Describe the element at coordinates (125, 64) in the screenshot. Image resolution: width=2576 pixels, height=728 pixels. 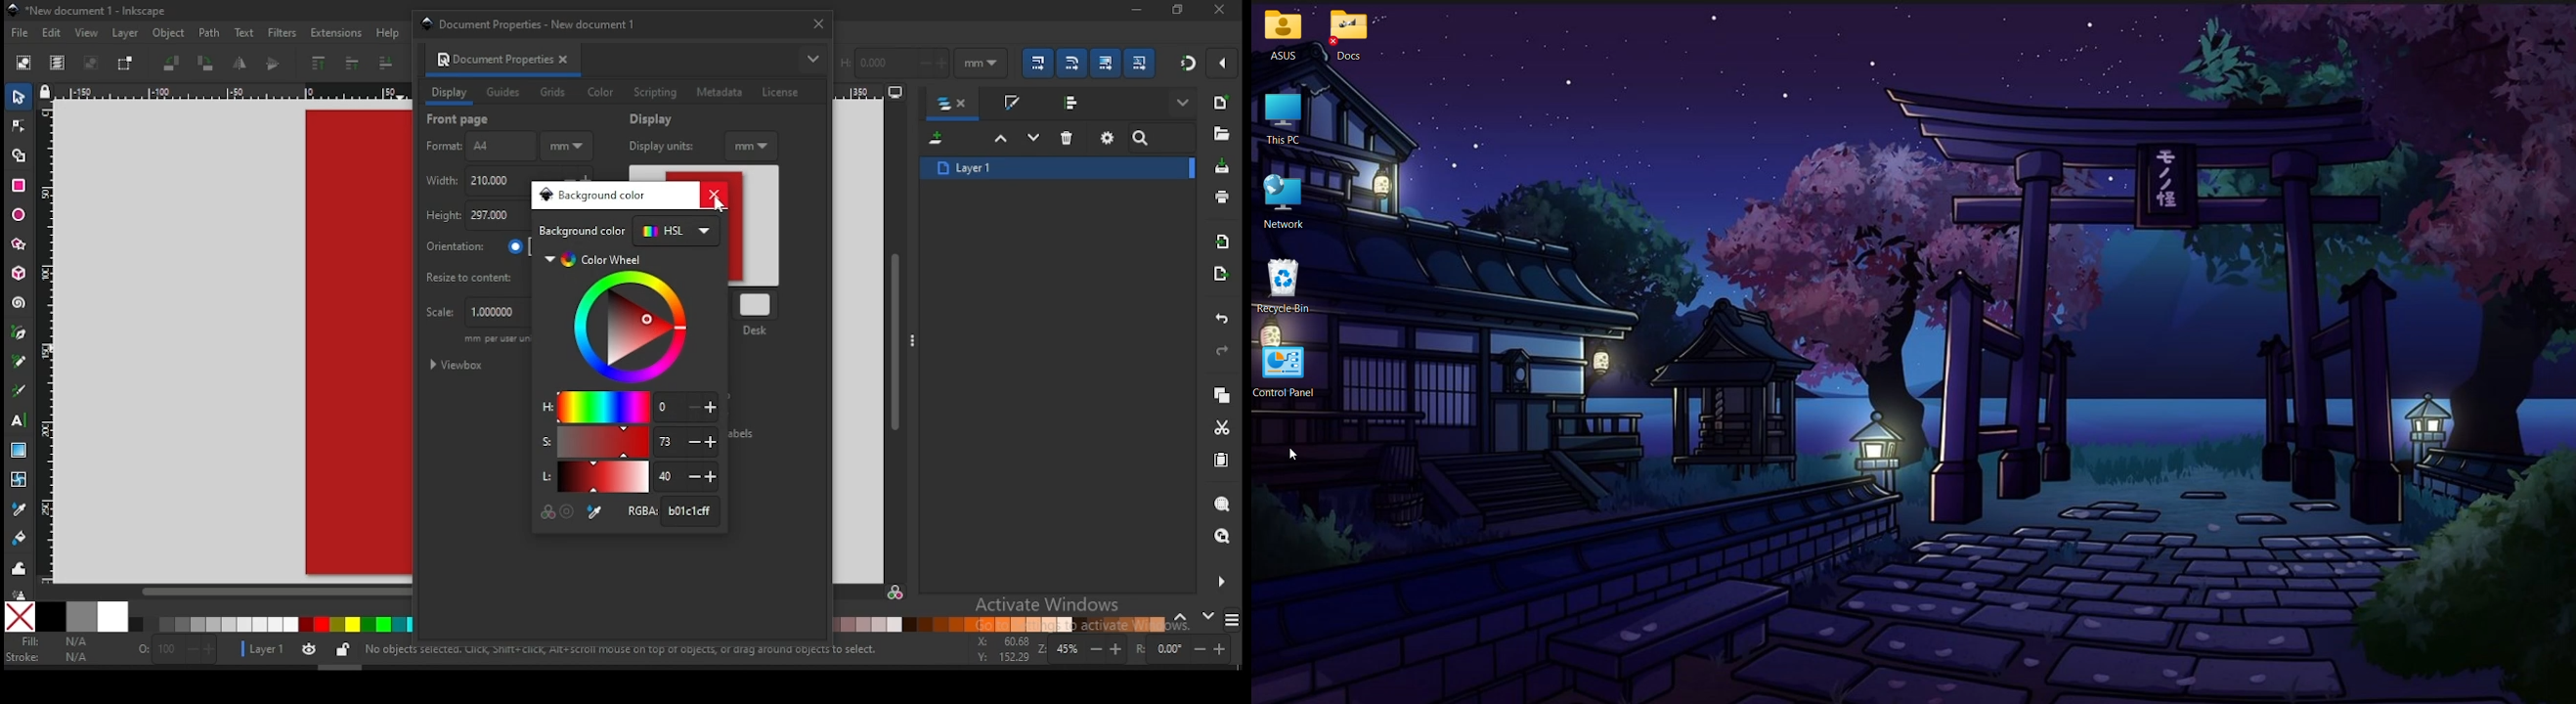
I see `toggle selection box to select all touched objects` at that location.